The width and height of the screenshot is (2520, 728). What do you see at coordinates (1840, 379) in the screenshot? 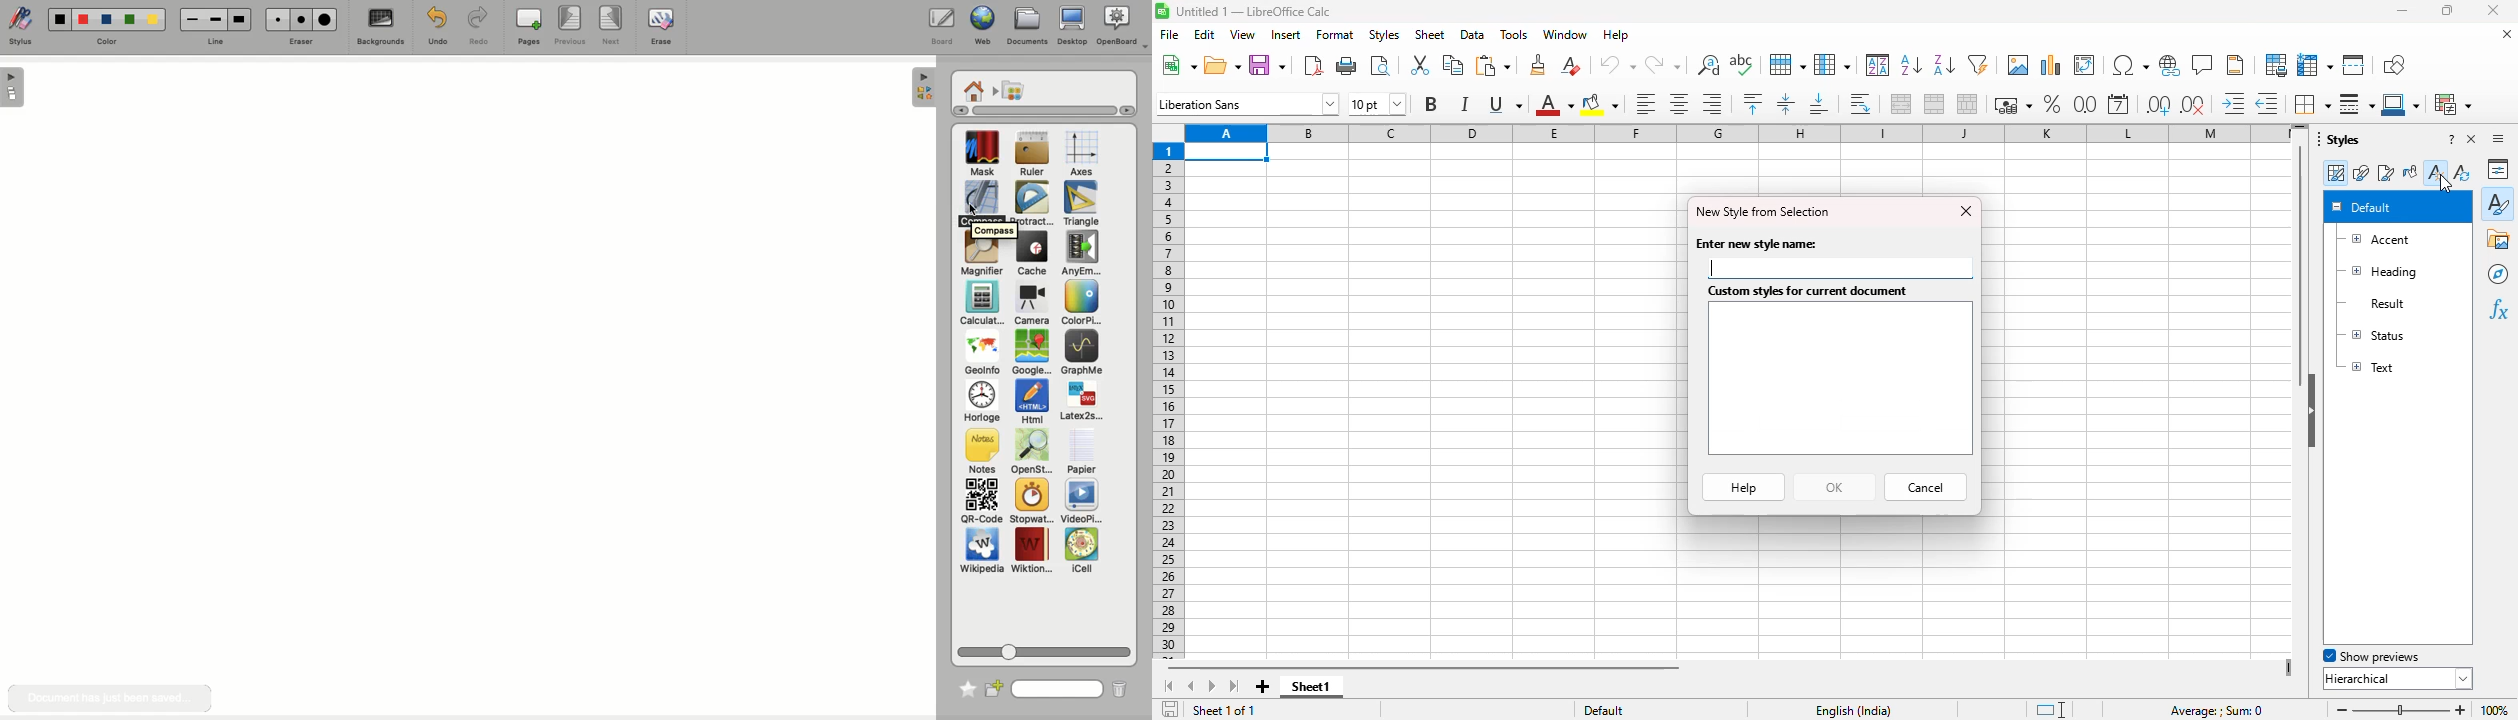
I see `textbox` at bounding box center [1840, 379].